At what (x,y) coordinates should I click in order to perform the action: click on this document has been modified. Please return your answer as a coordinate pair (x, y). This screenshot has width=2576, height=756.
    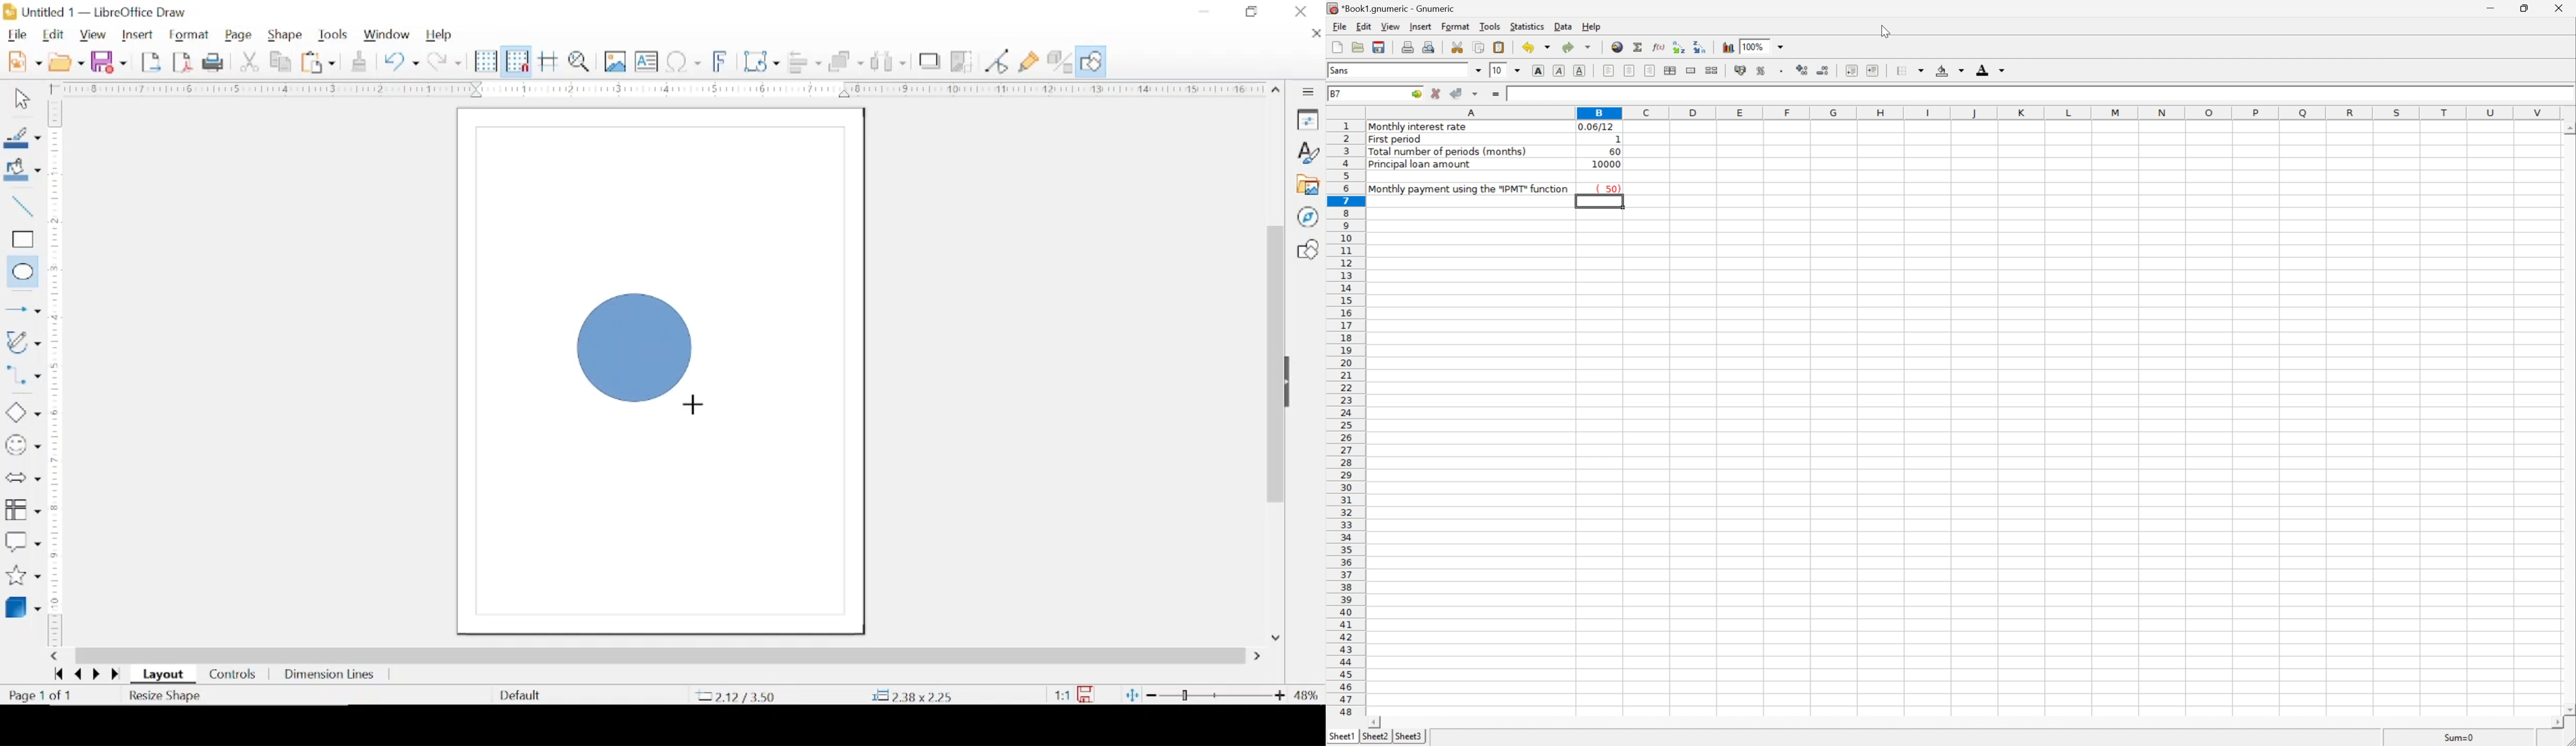
    Looking at the image, I should click on (1076, 694).